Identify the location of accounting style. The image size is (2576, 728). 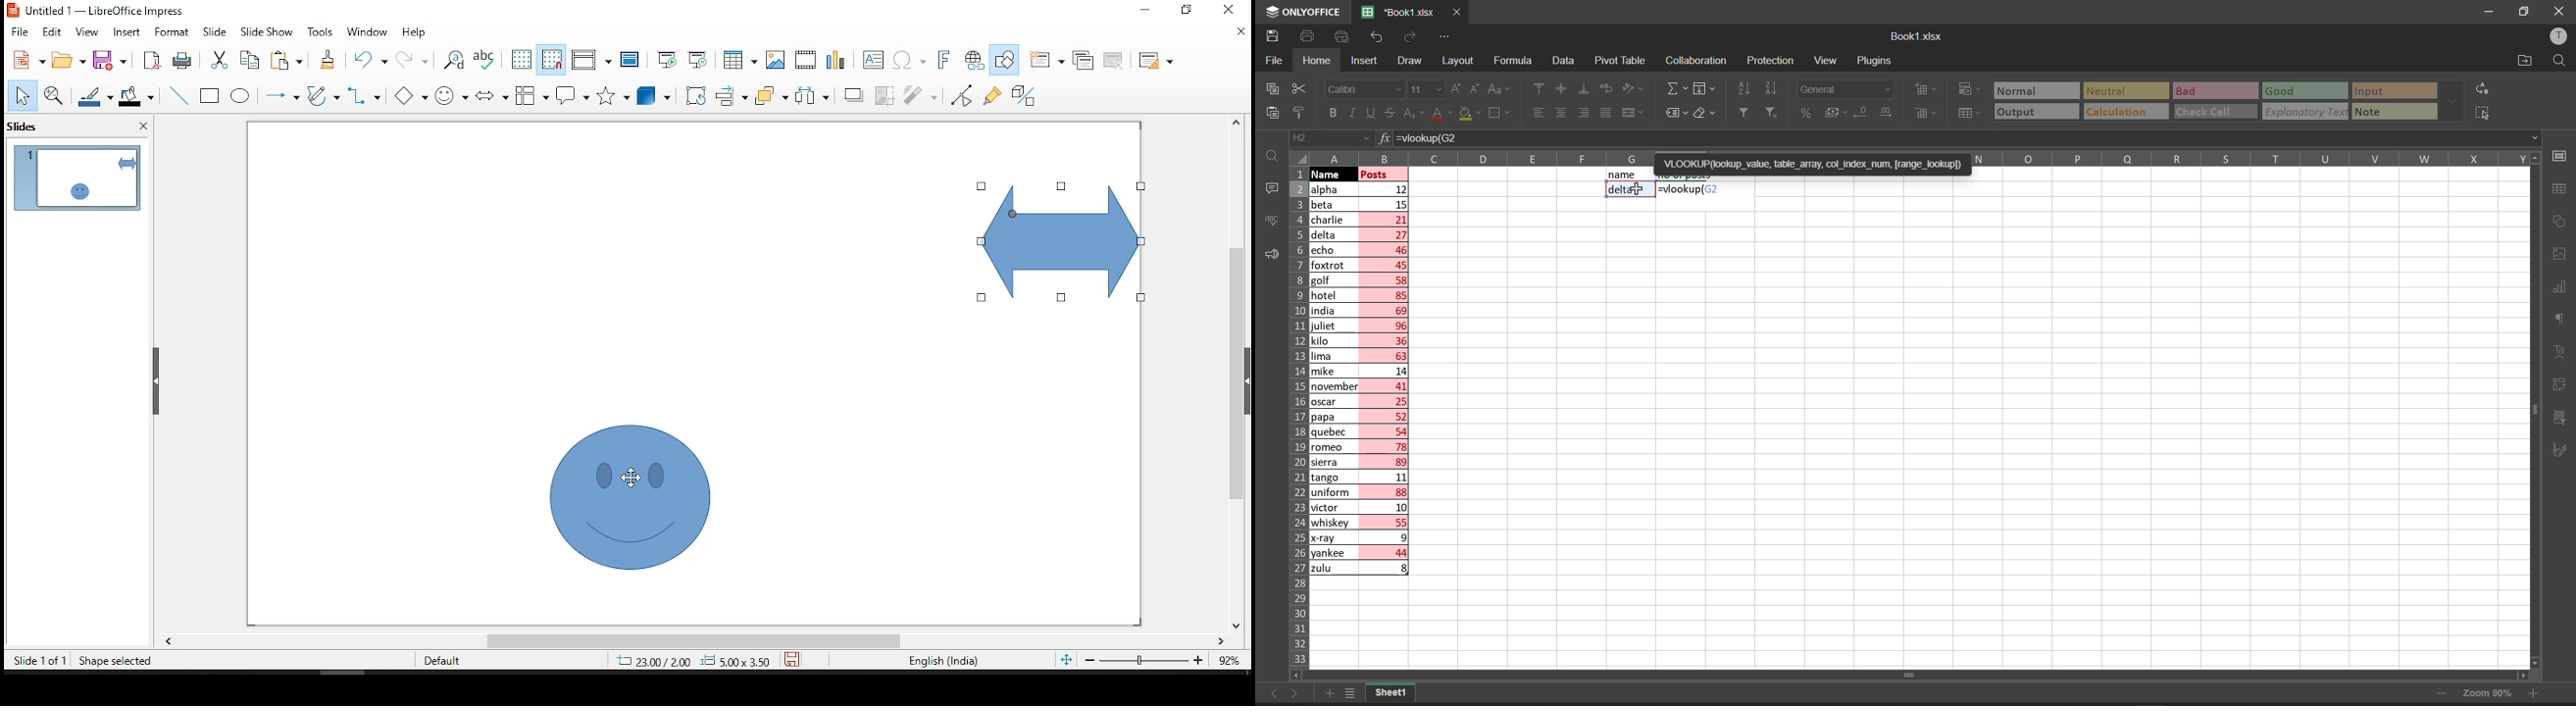
(1830, 112).